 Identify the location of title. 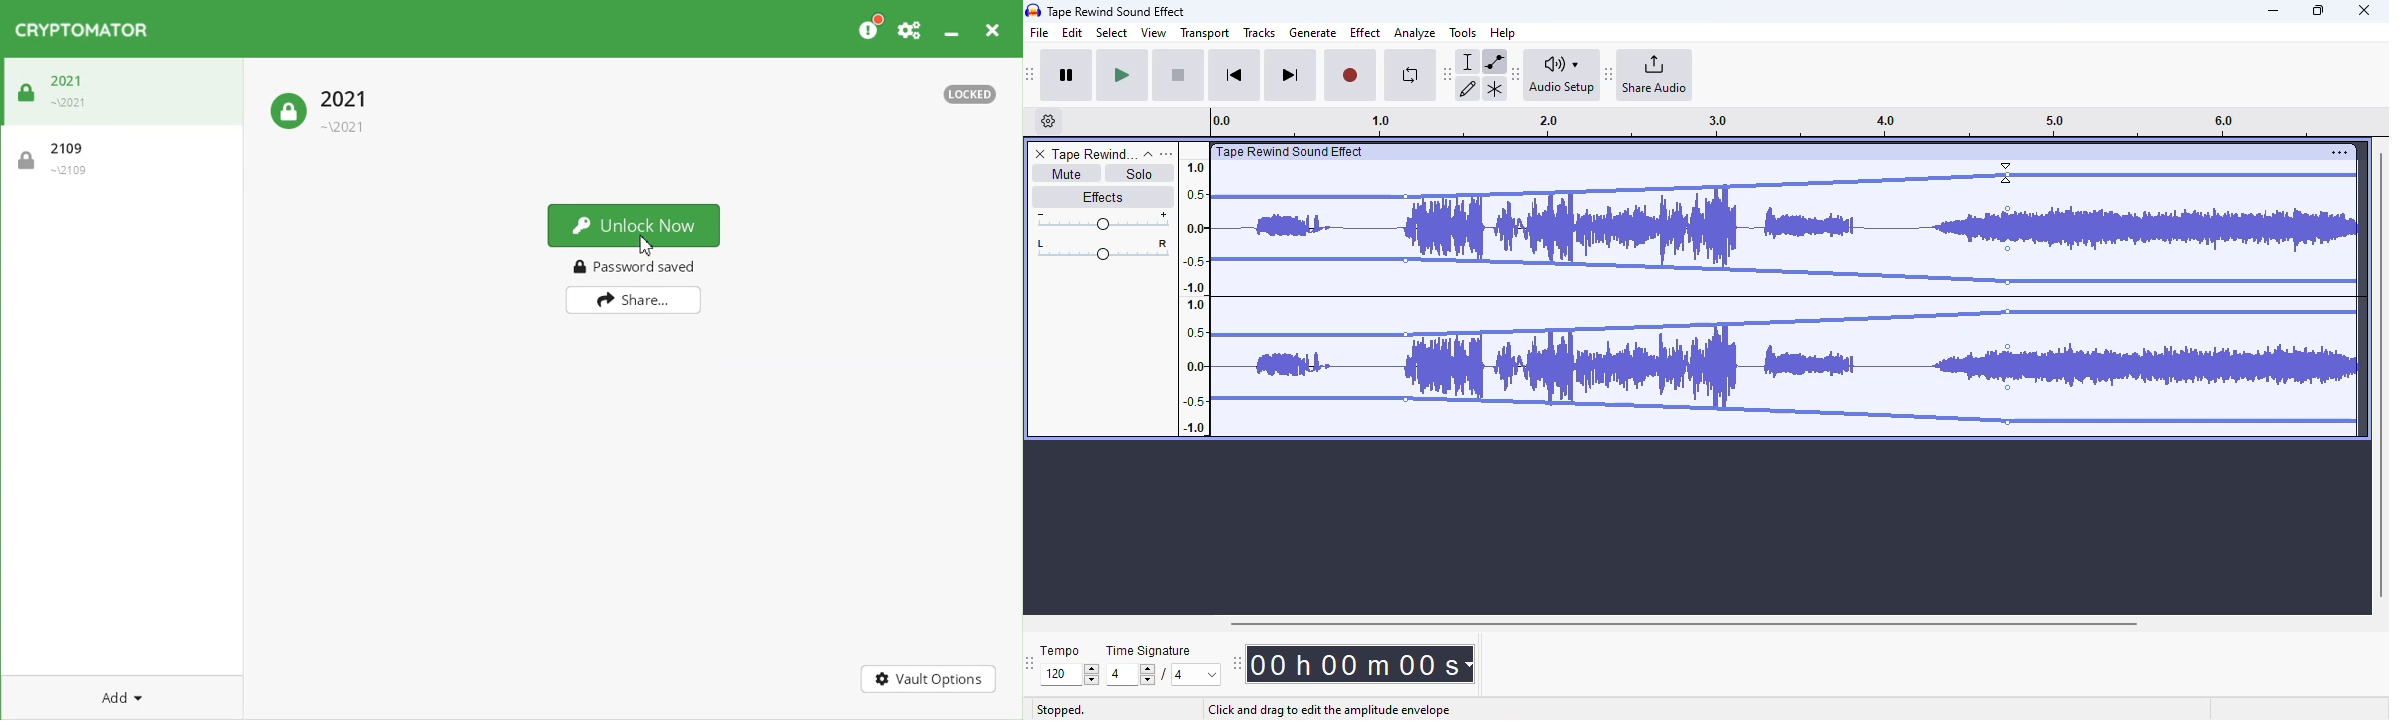
(1117, 11).